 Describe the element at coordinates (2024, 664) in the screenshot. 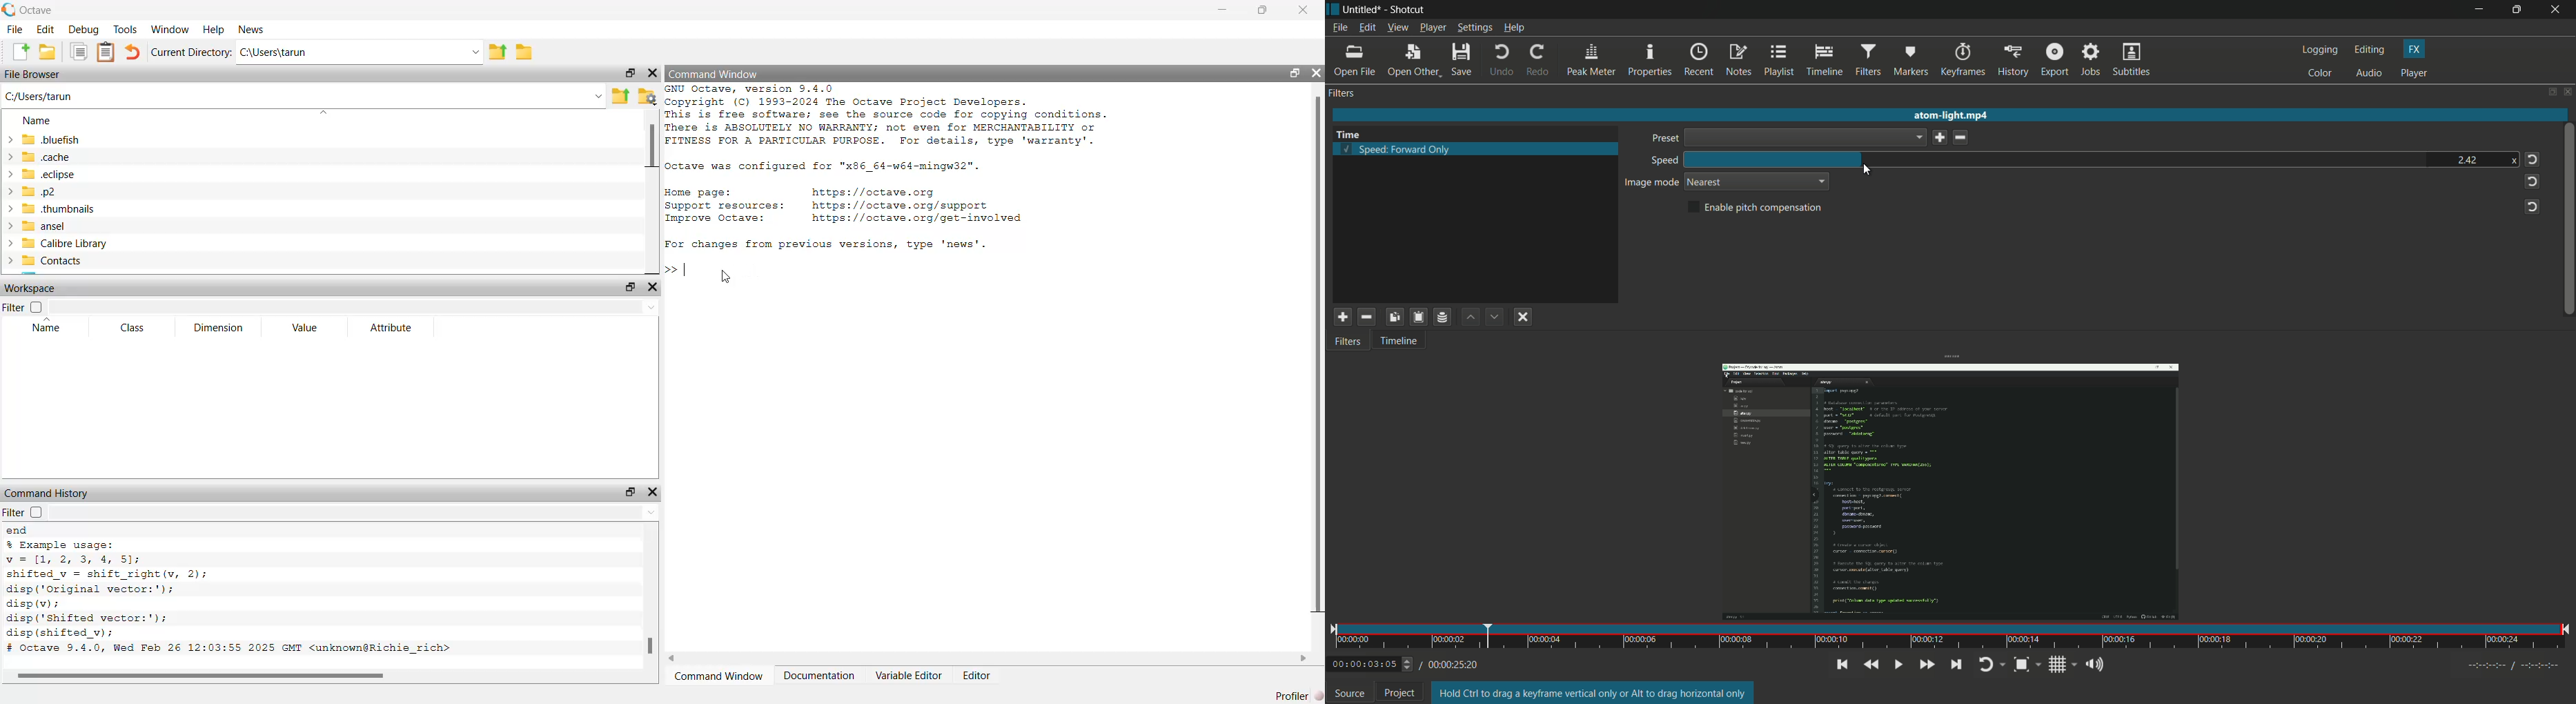

I see `toggle zoom` at that location.